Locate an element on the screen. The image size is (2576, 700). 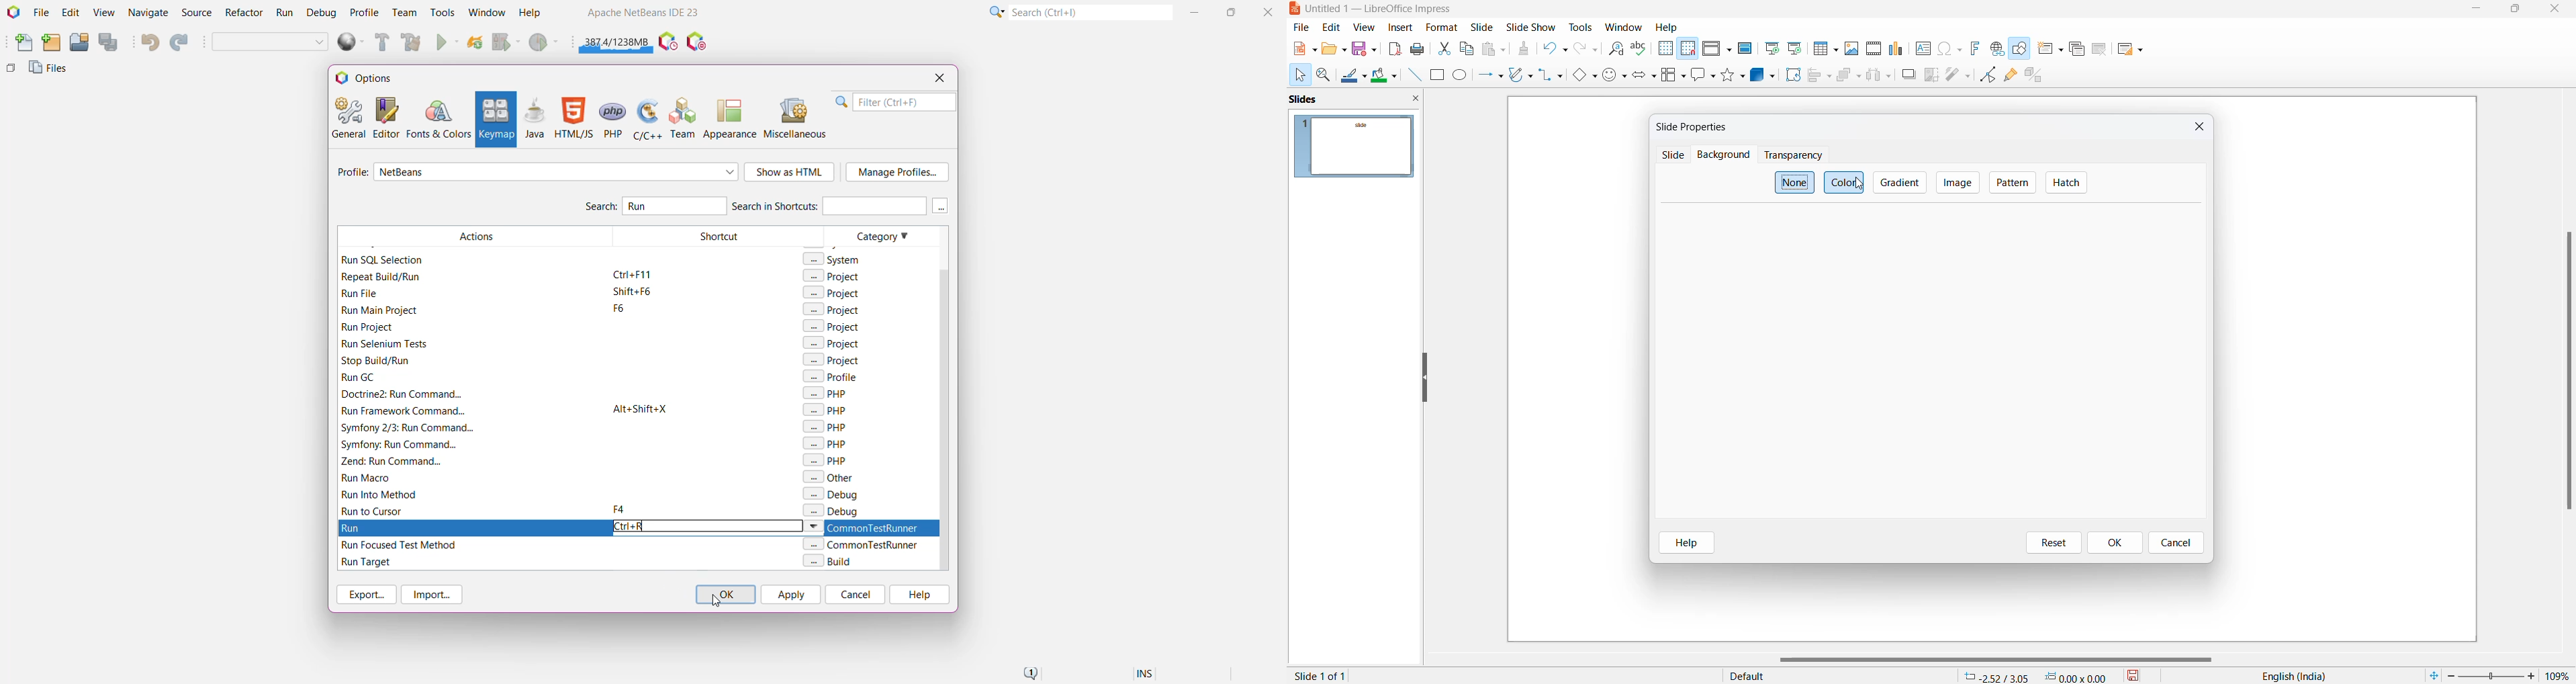
none is located at coordinates (1794, 183).